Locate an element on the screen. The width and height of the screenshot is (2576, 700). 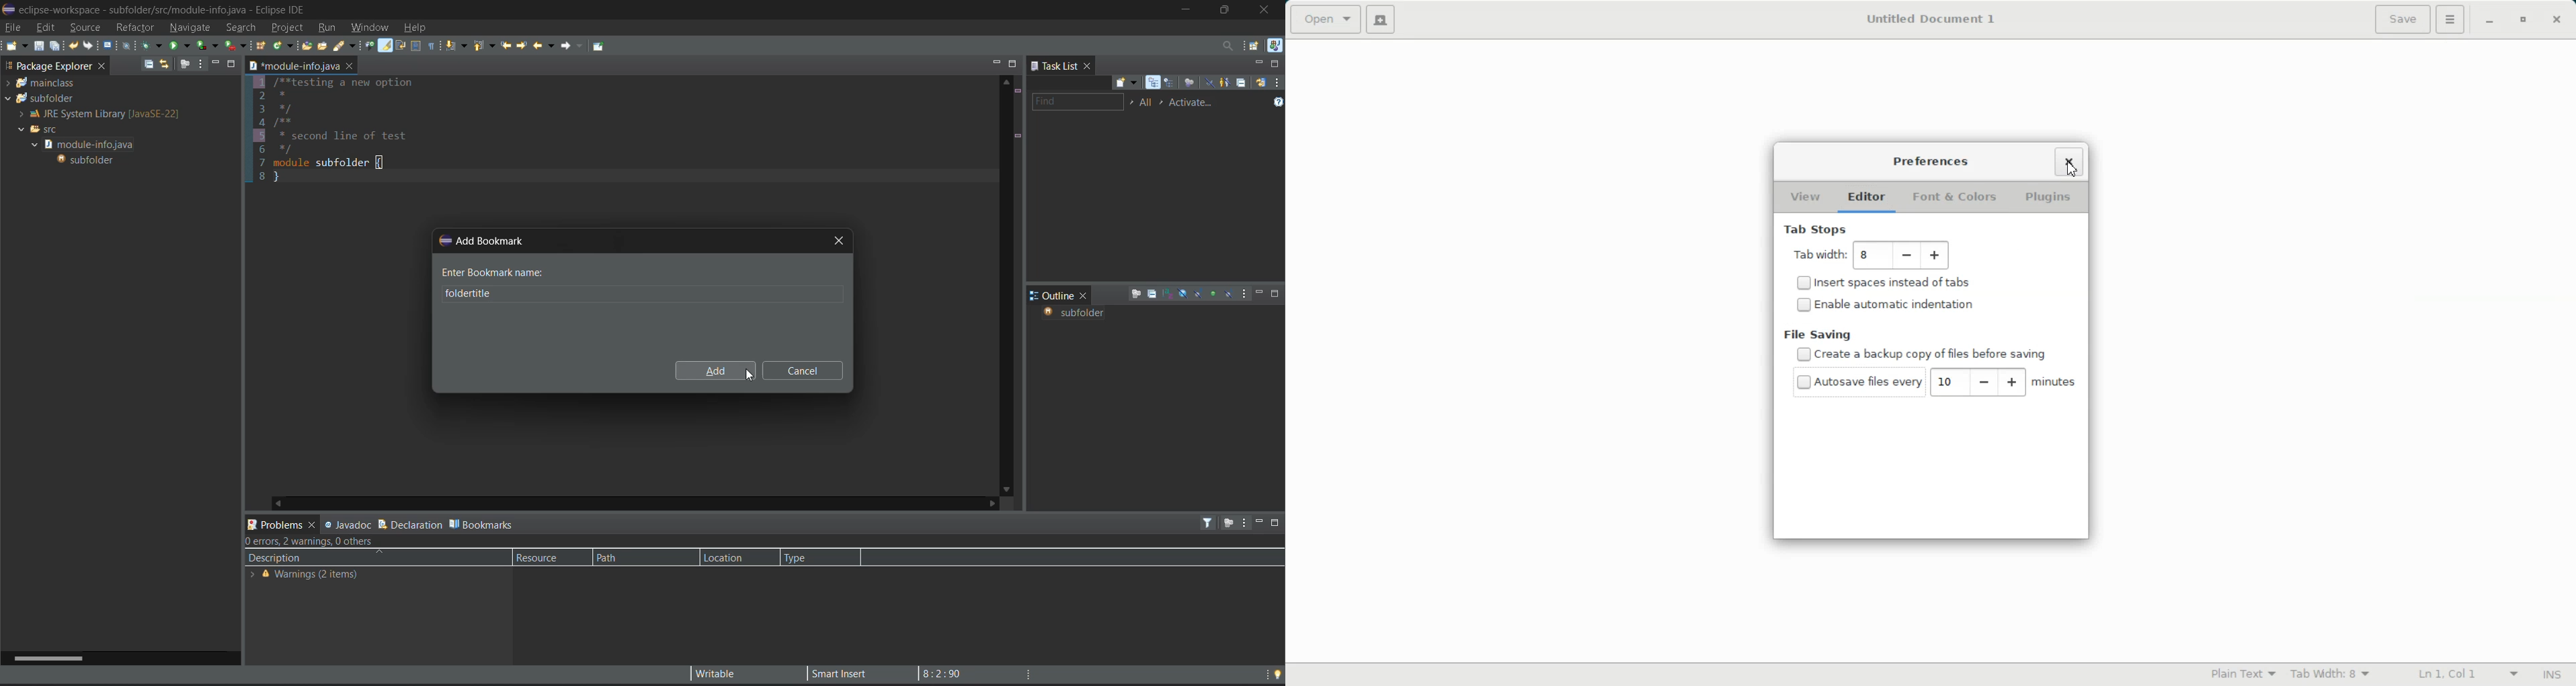
previous edit location is located at coordinates (507, 46).